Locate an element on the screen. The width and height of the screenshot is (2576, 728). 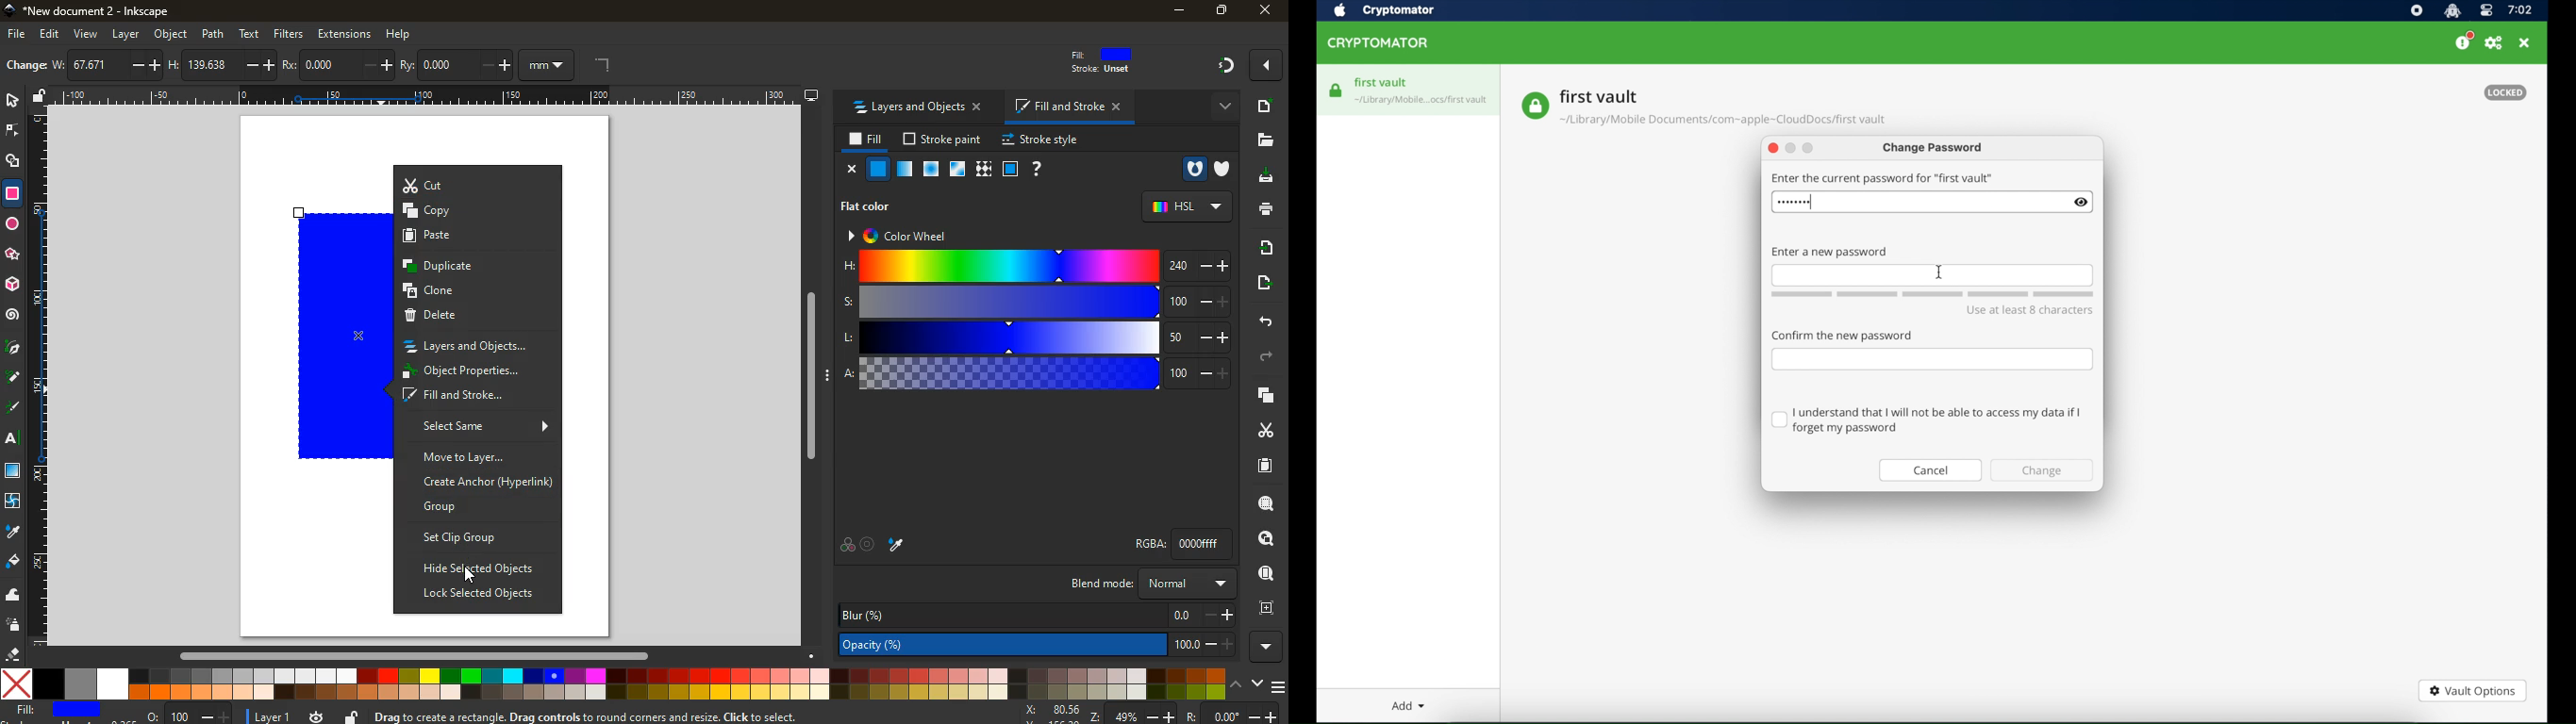
more is located at coordinates (1269, 645).